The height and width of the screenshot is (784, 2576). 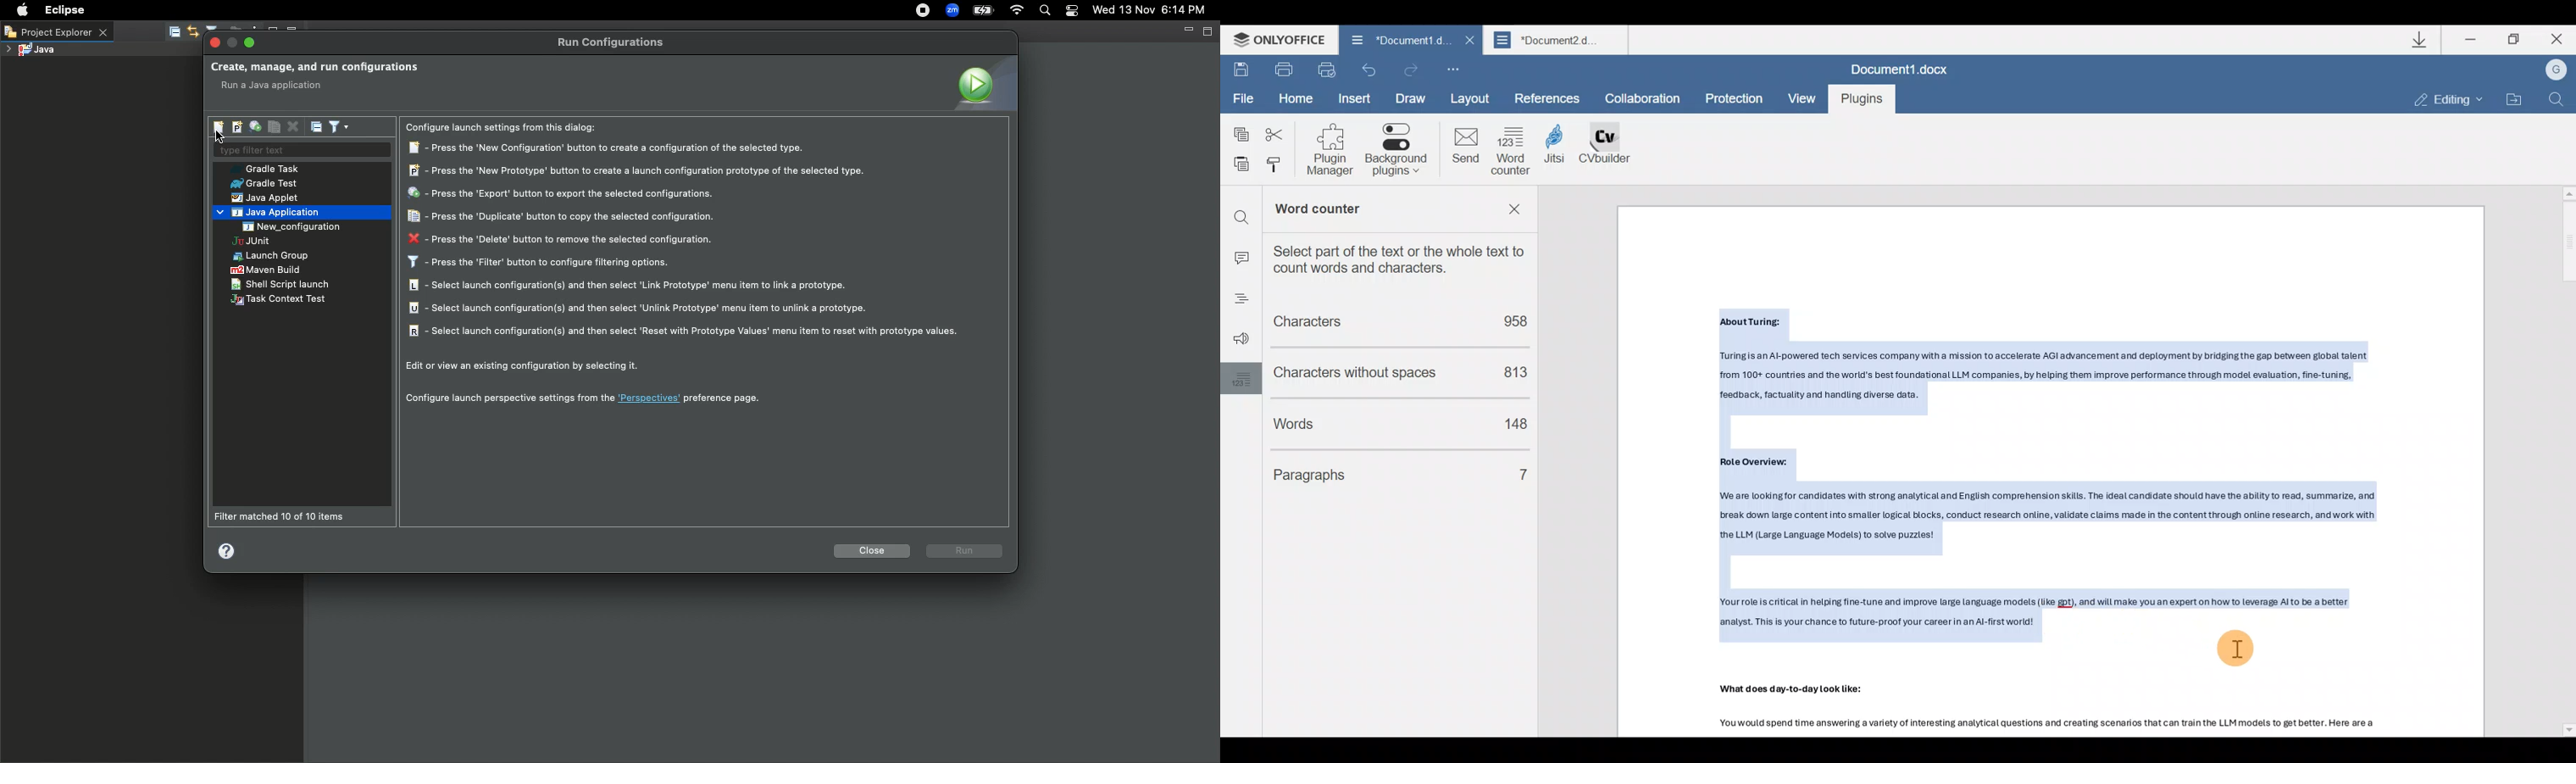 What do you see at coordinates (1734, 97) in the screenshot?
I see `Protection` at bounding box center [1734, 97].